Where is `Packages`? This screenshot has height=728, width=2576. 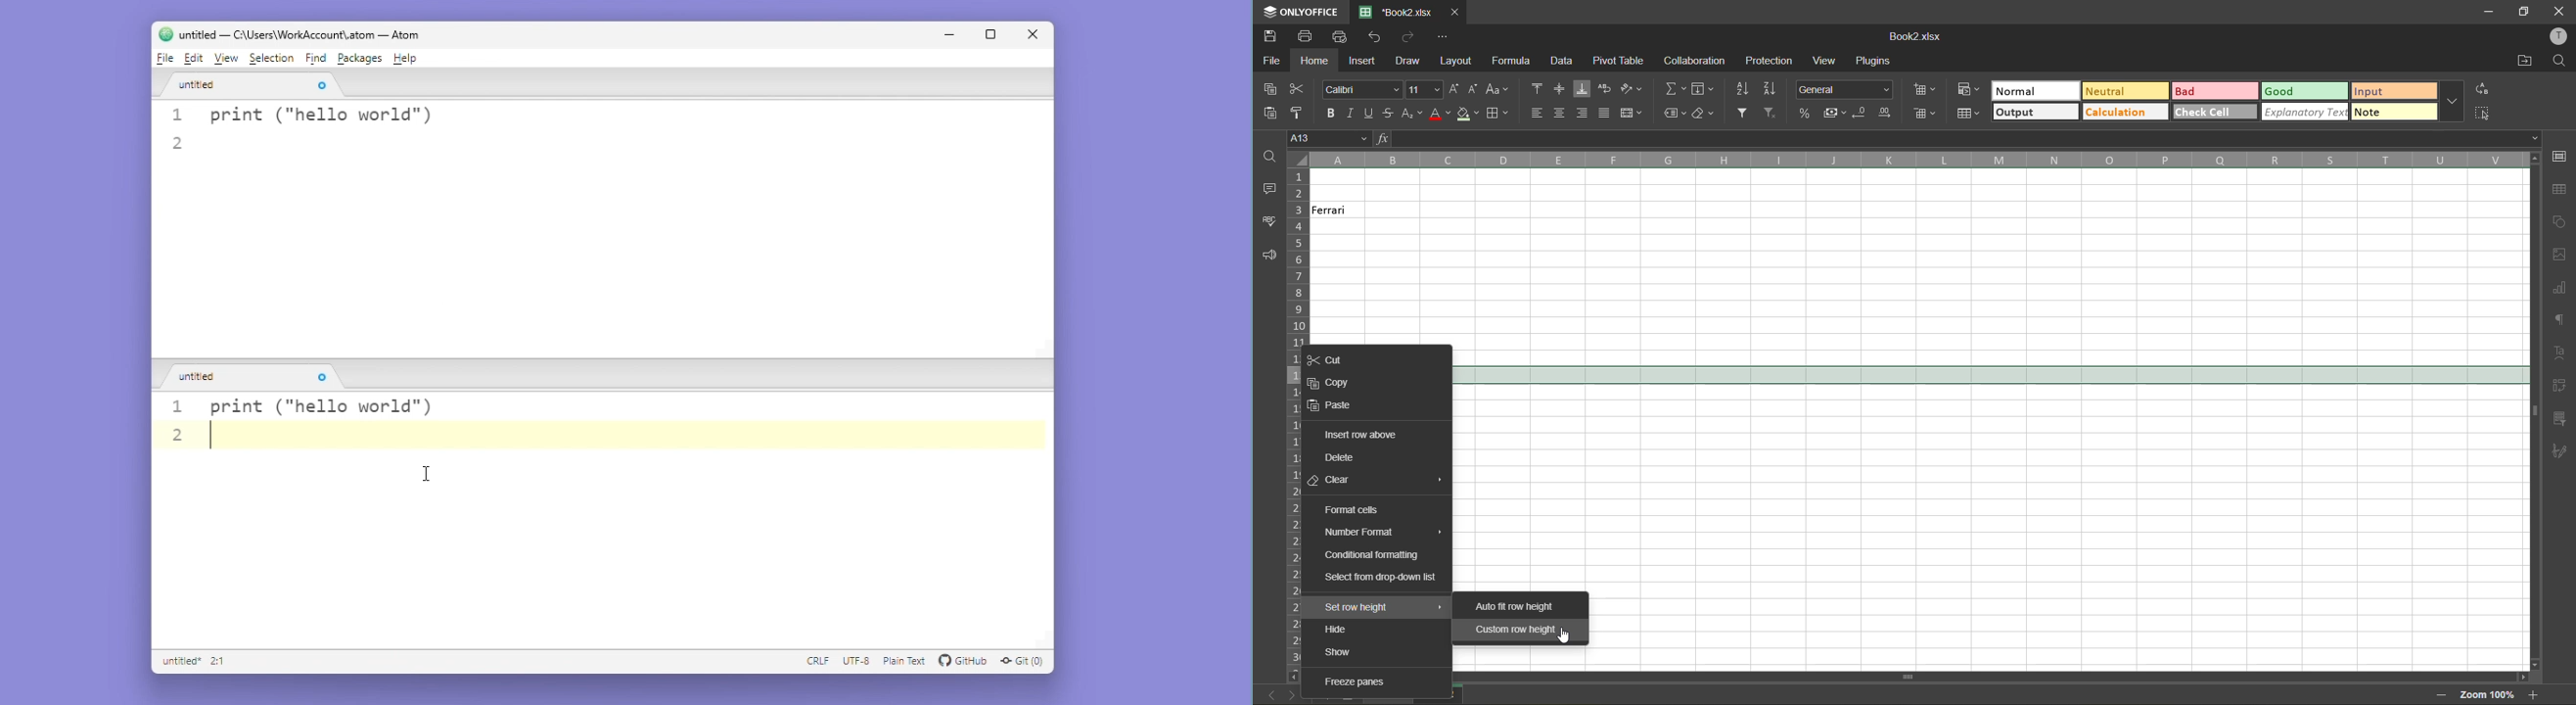
Packages is located at coordinates (360, 57).